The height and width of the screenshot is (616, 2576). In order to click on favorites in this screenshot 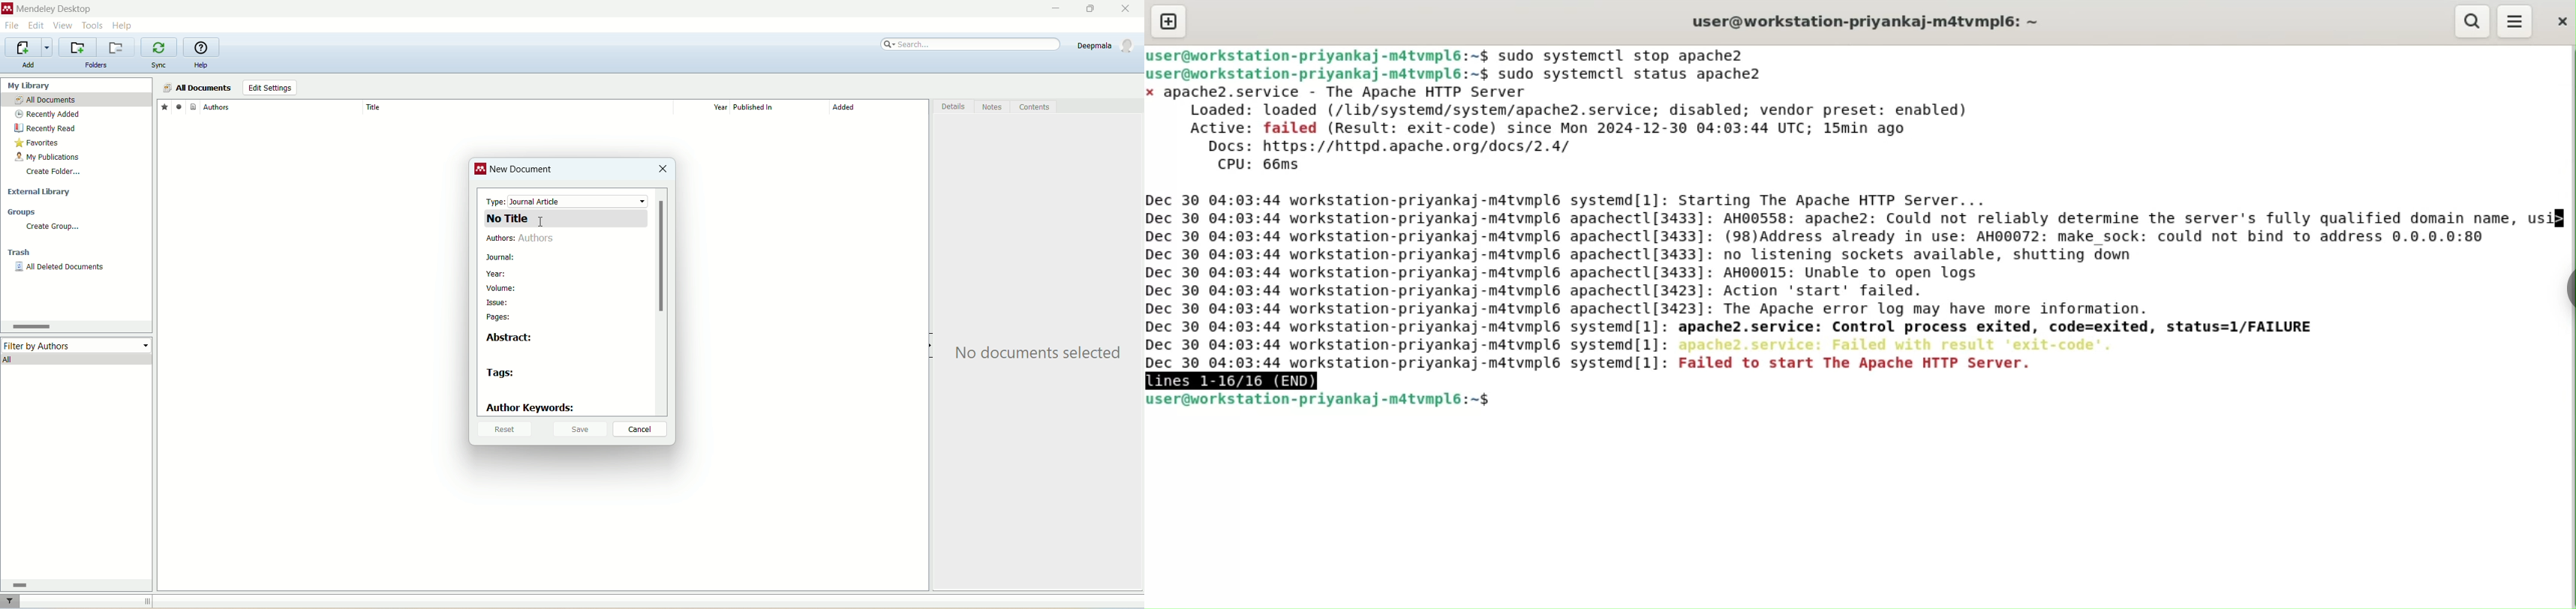, I will do `click(38, 144)`.